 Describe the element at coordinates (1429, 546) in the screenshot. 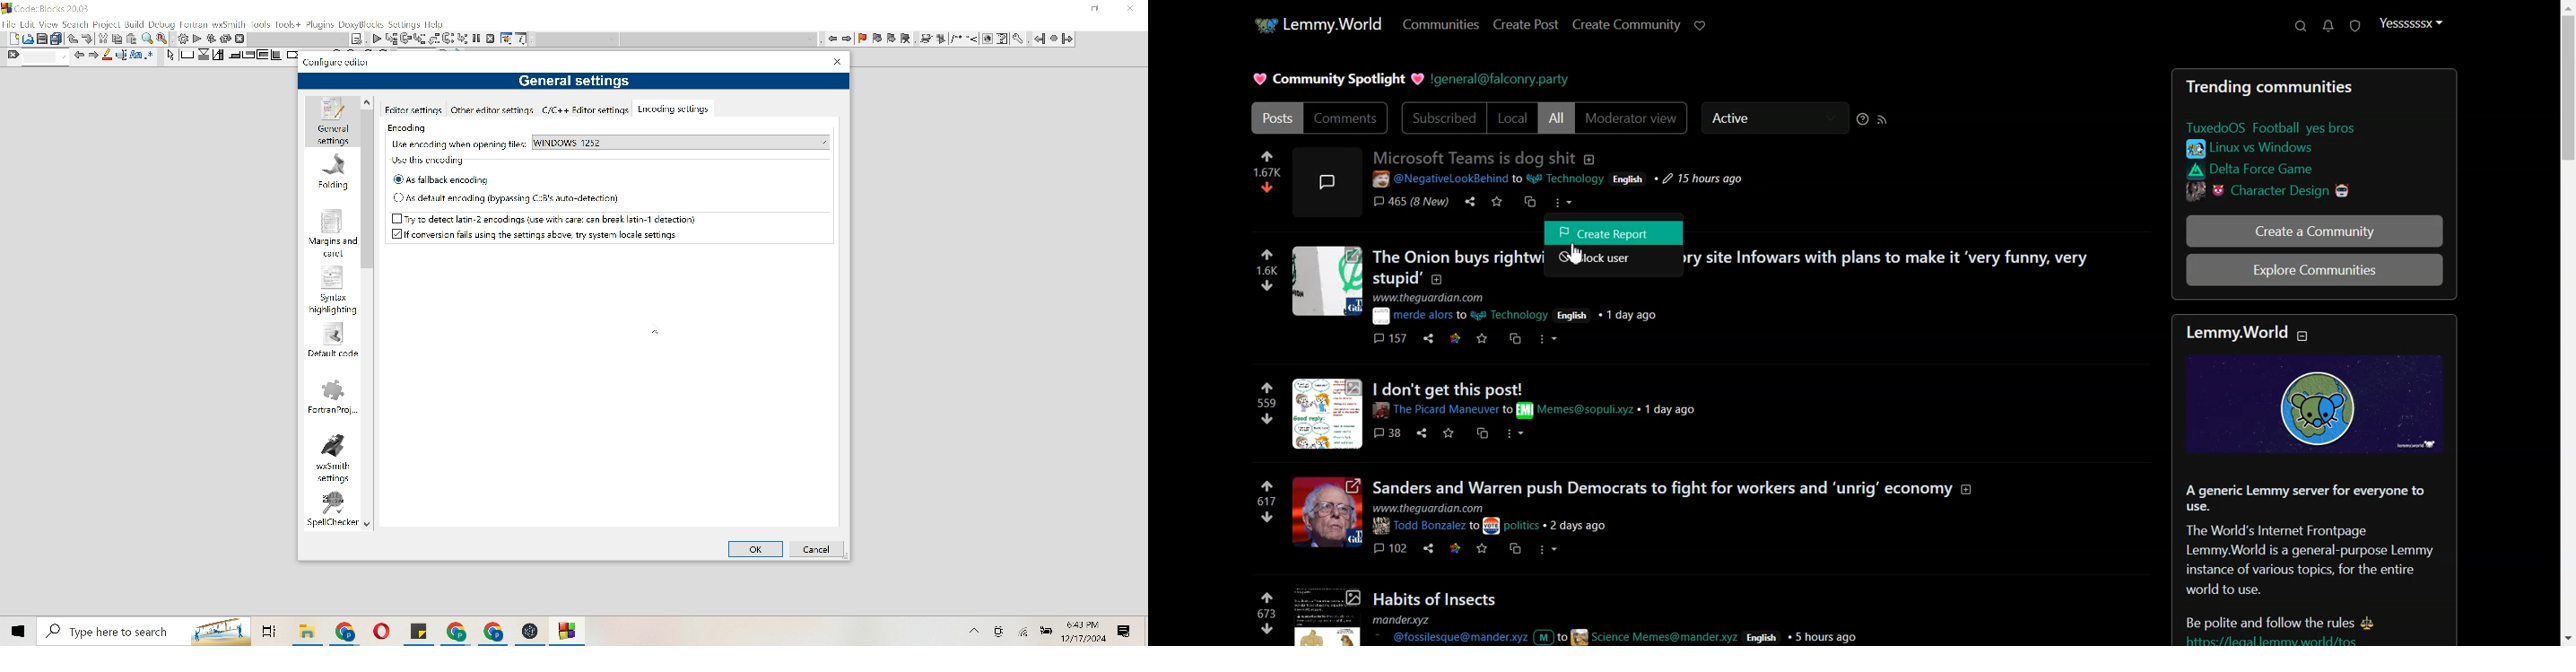

I see `share` at that location.